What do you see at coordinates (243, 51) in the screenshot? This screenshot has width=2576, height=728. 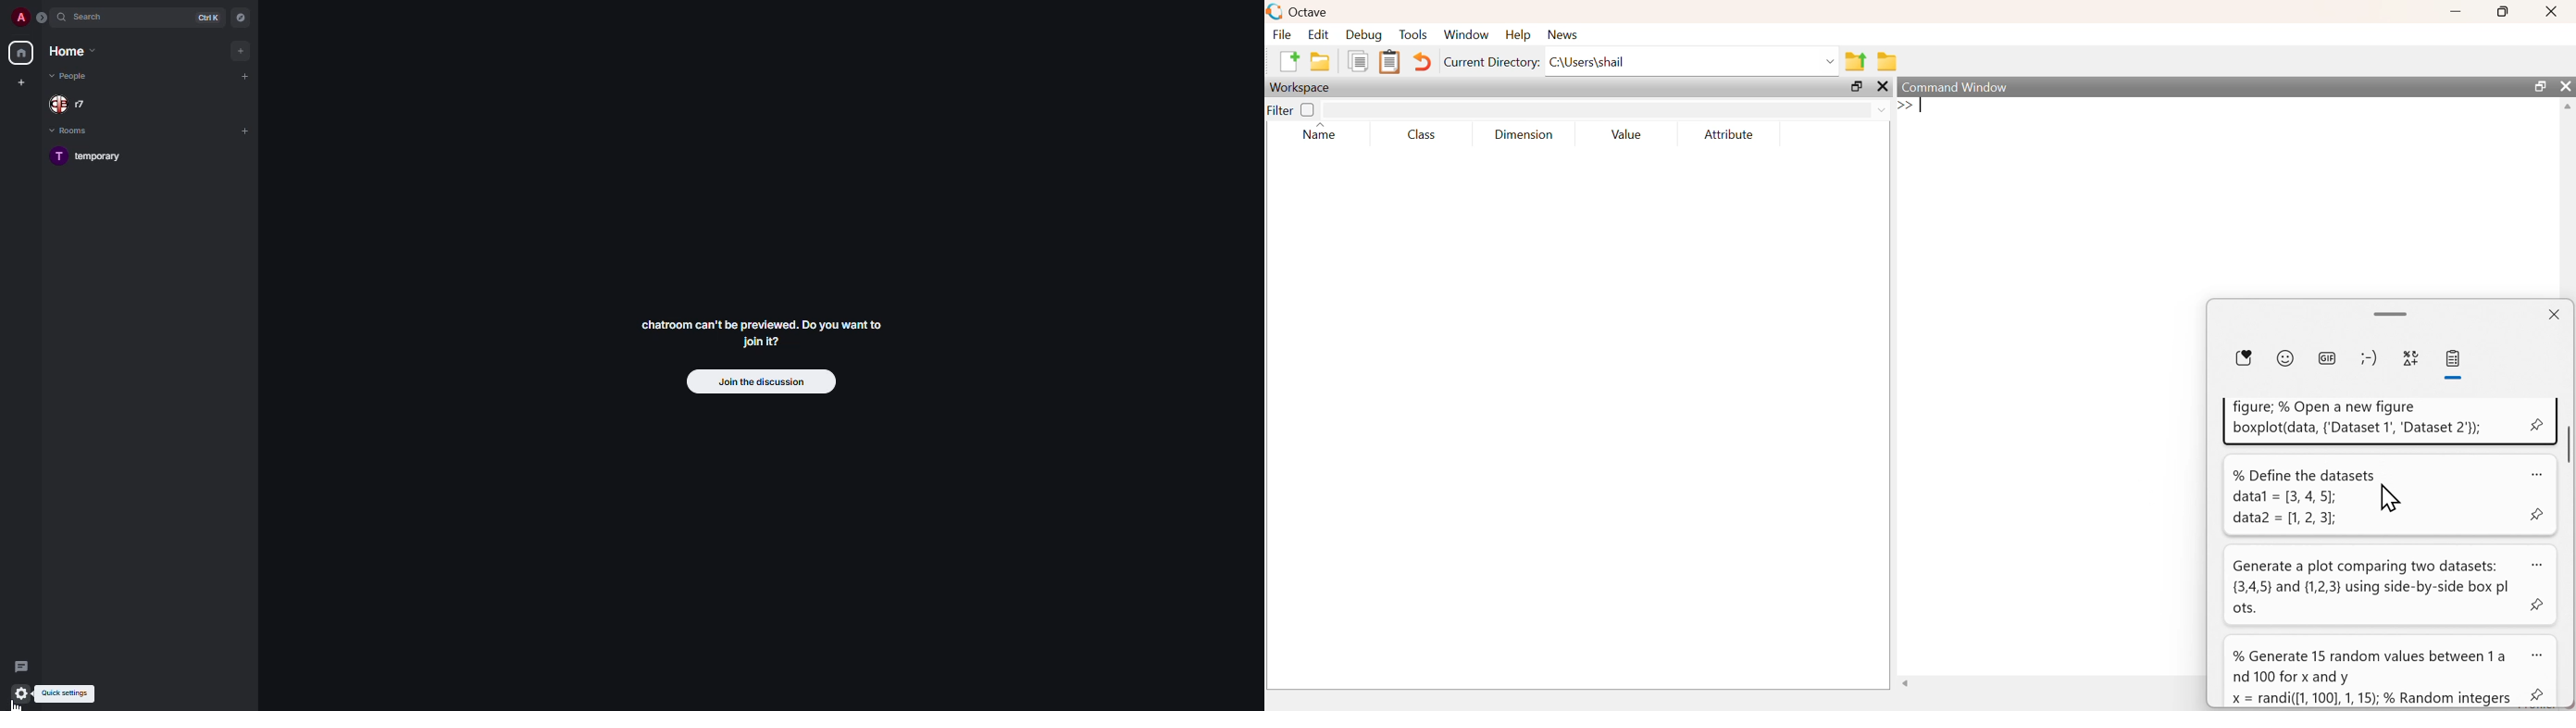 I see `add` at bounding box center [243, 51].